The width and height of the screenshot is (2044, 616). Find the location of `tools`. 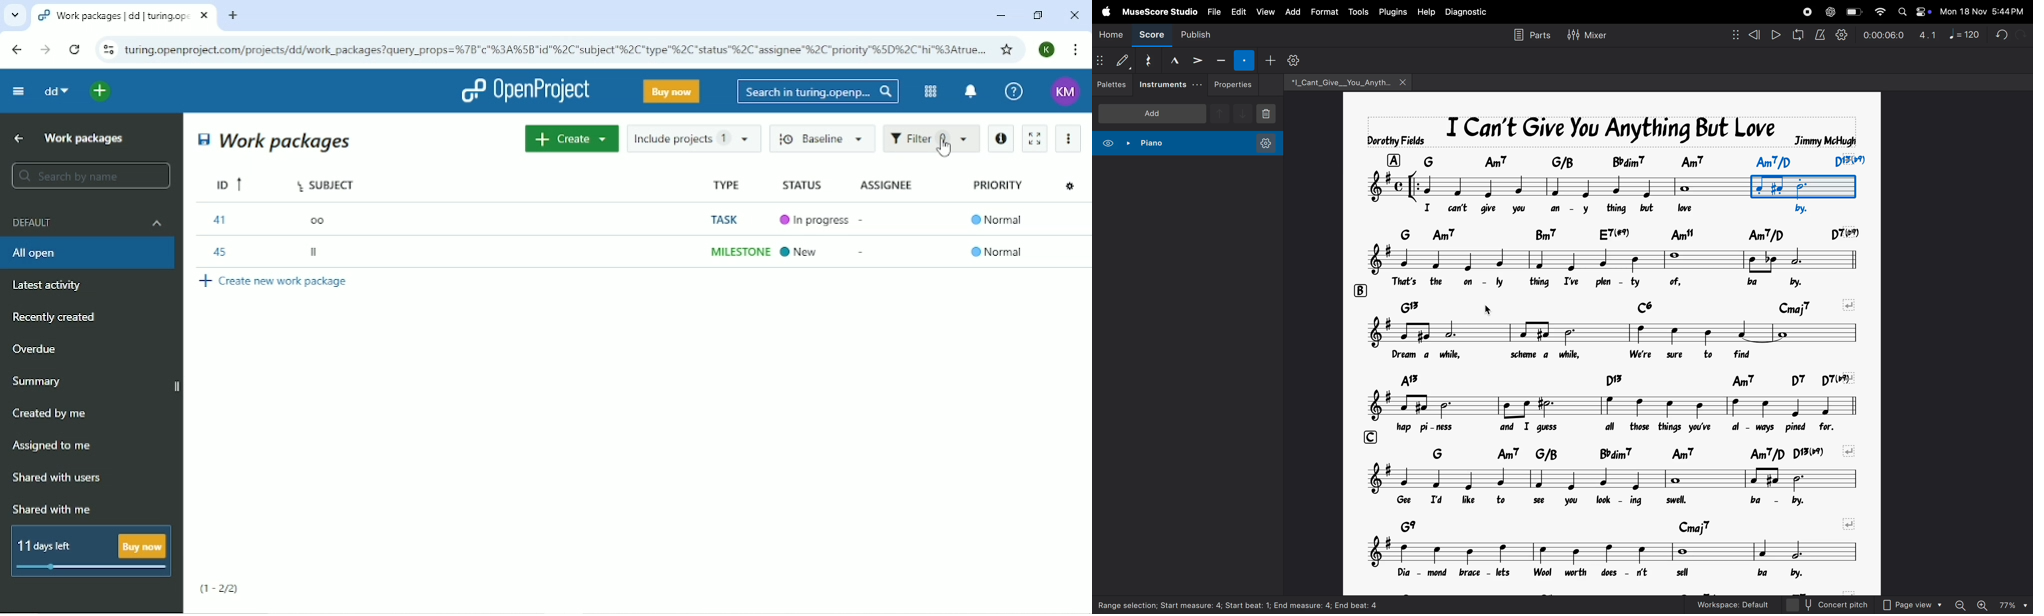

tools is located at coordinates (1358, 12).